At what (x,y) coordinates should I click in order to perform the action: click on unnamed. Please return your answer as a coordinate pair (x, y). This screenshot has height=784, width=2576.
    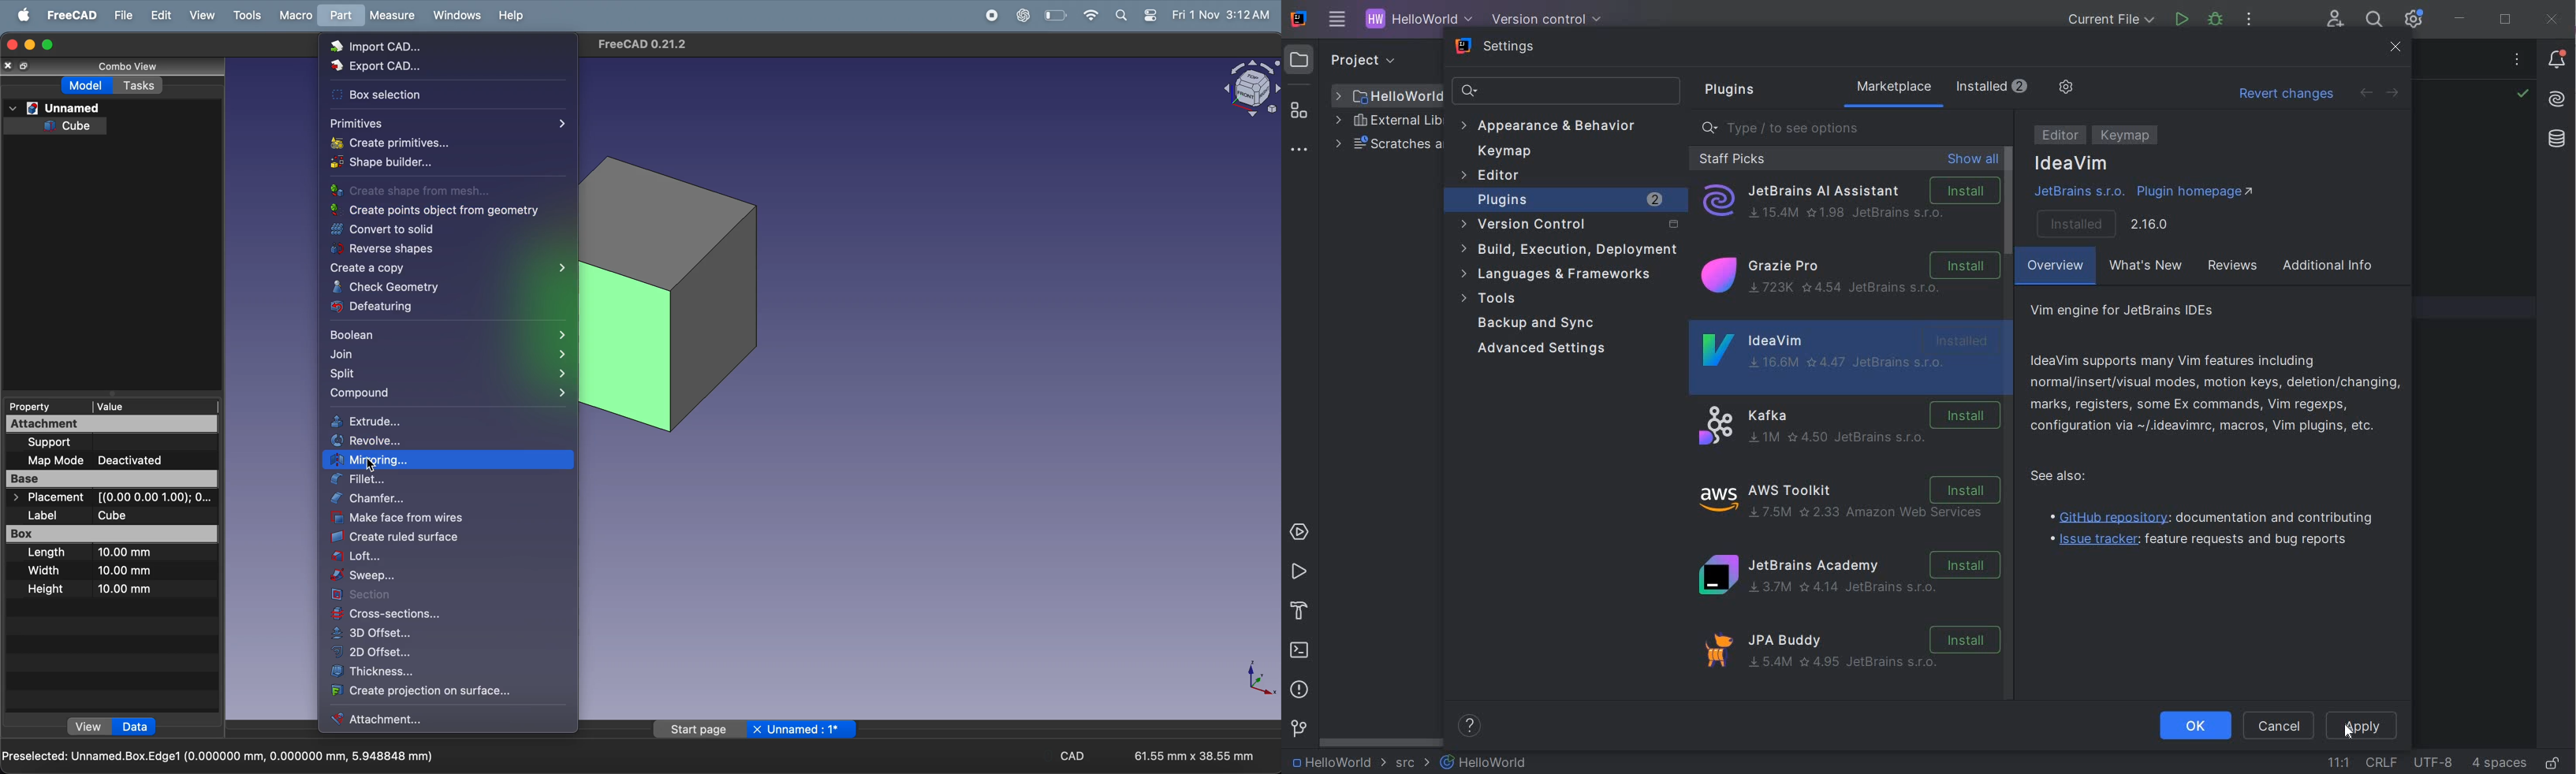
    Looking at the image, I should click on (807, 730).